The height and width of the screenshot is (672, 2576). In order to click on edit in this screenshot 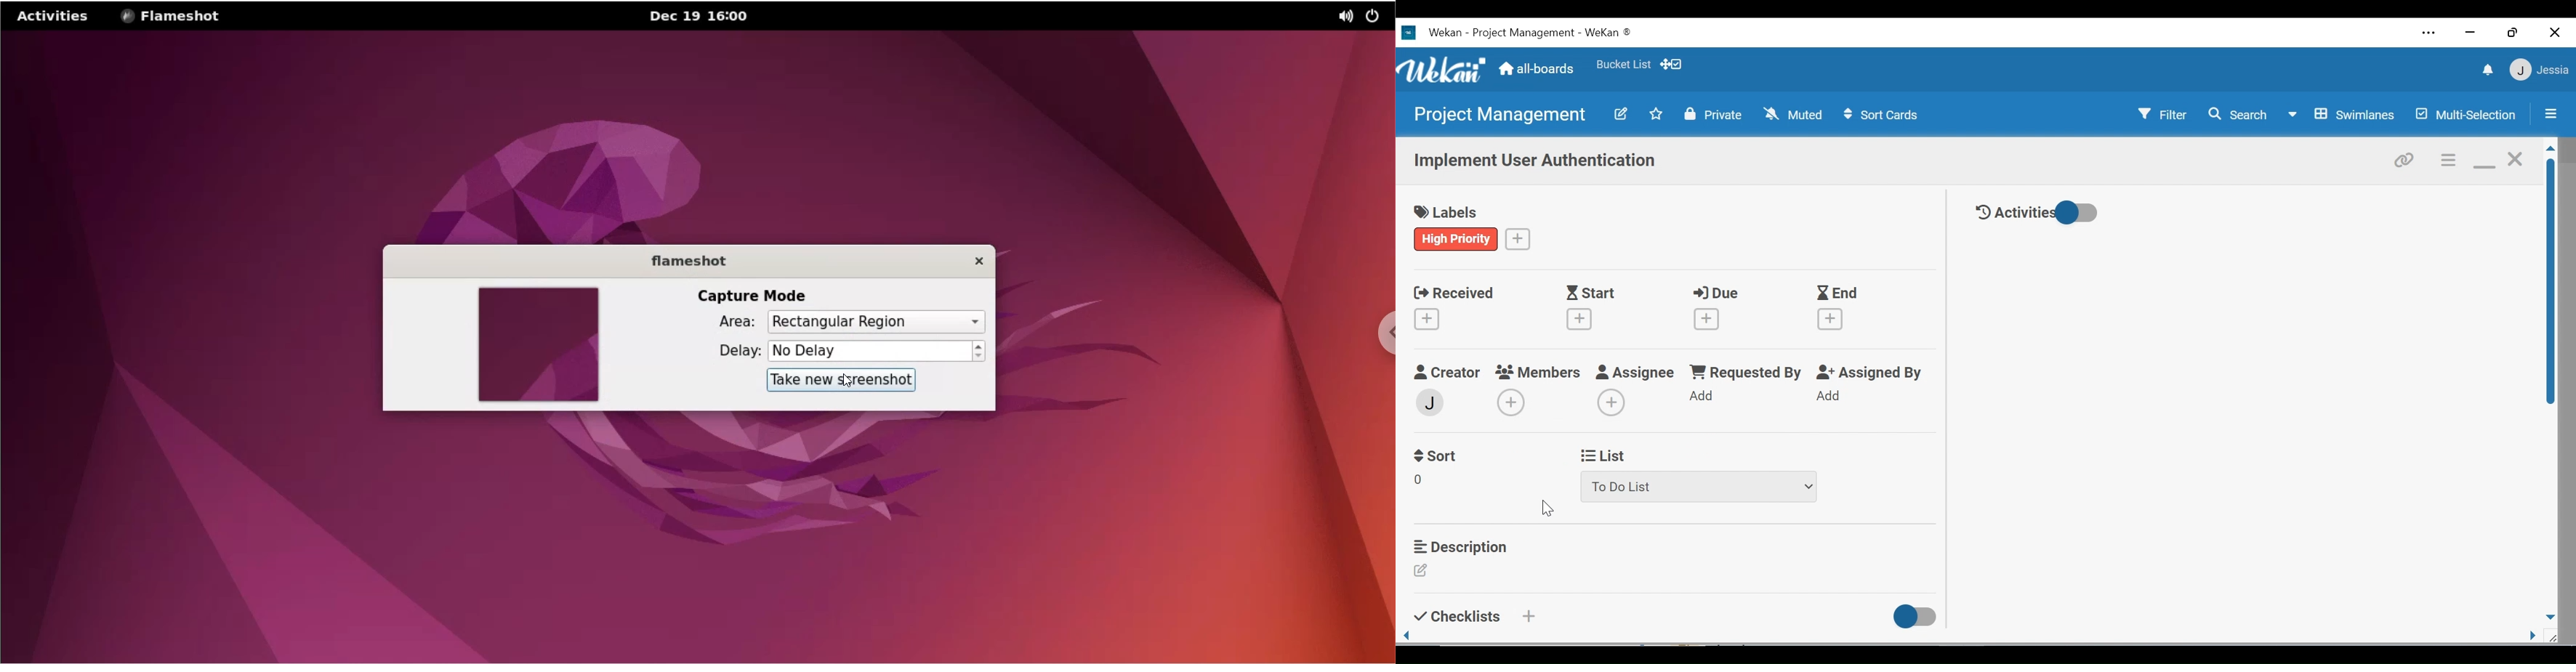, I will do `click(1421, 571)`.